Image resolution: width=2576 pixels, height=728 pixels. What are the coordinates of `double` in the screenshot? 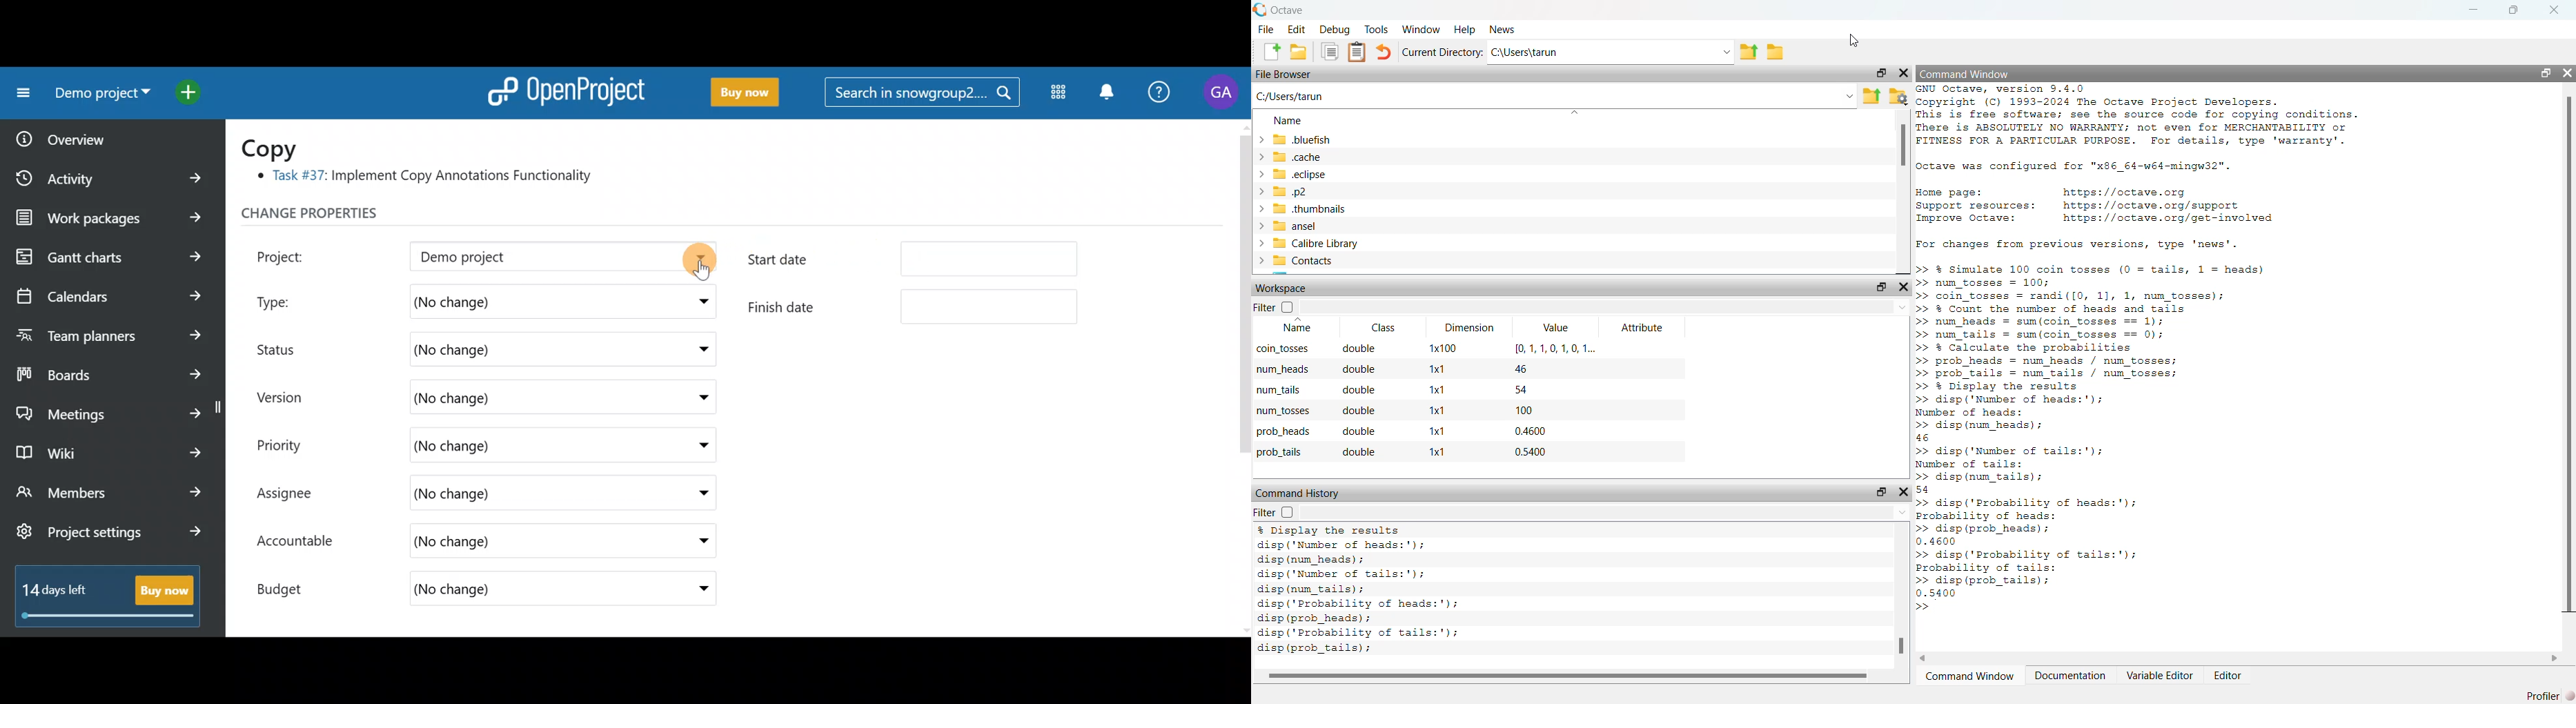 It's located at (1358, 370).